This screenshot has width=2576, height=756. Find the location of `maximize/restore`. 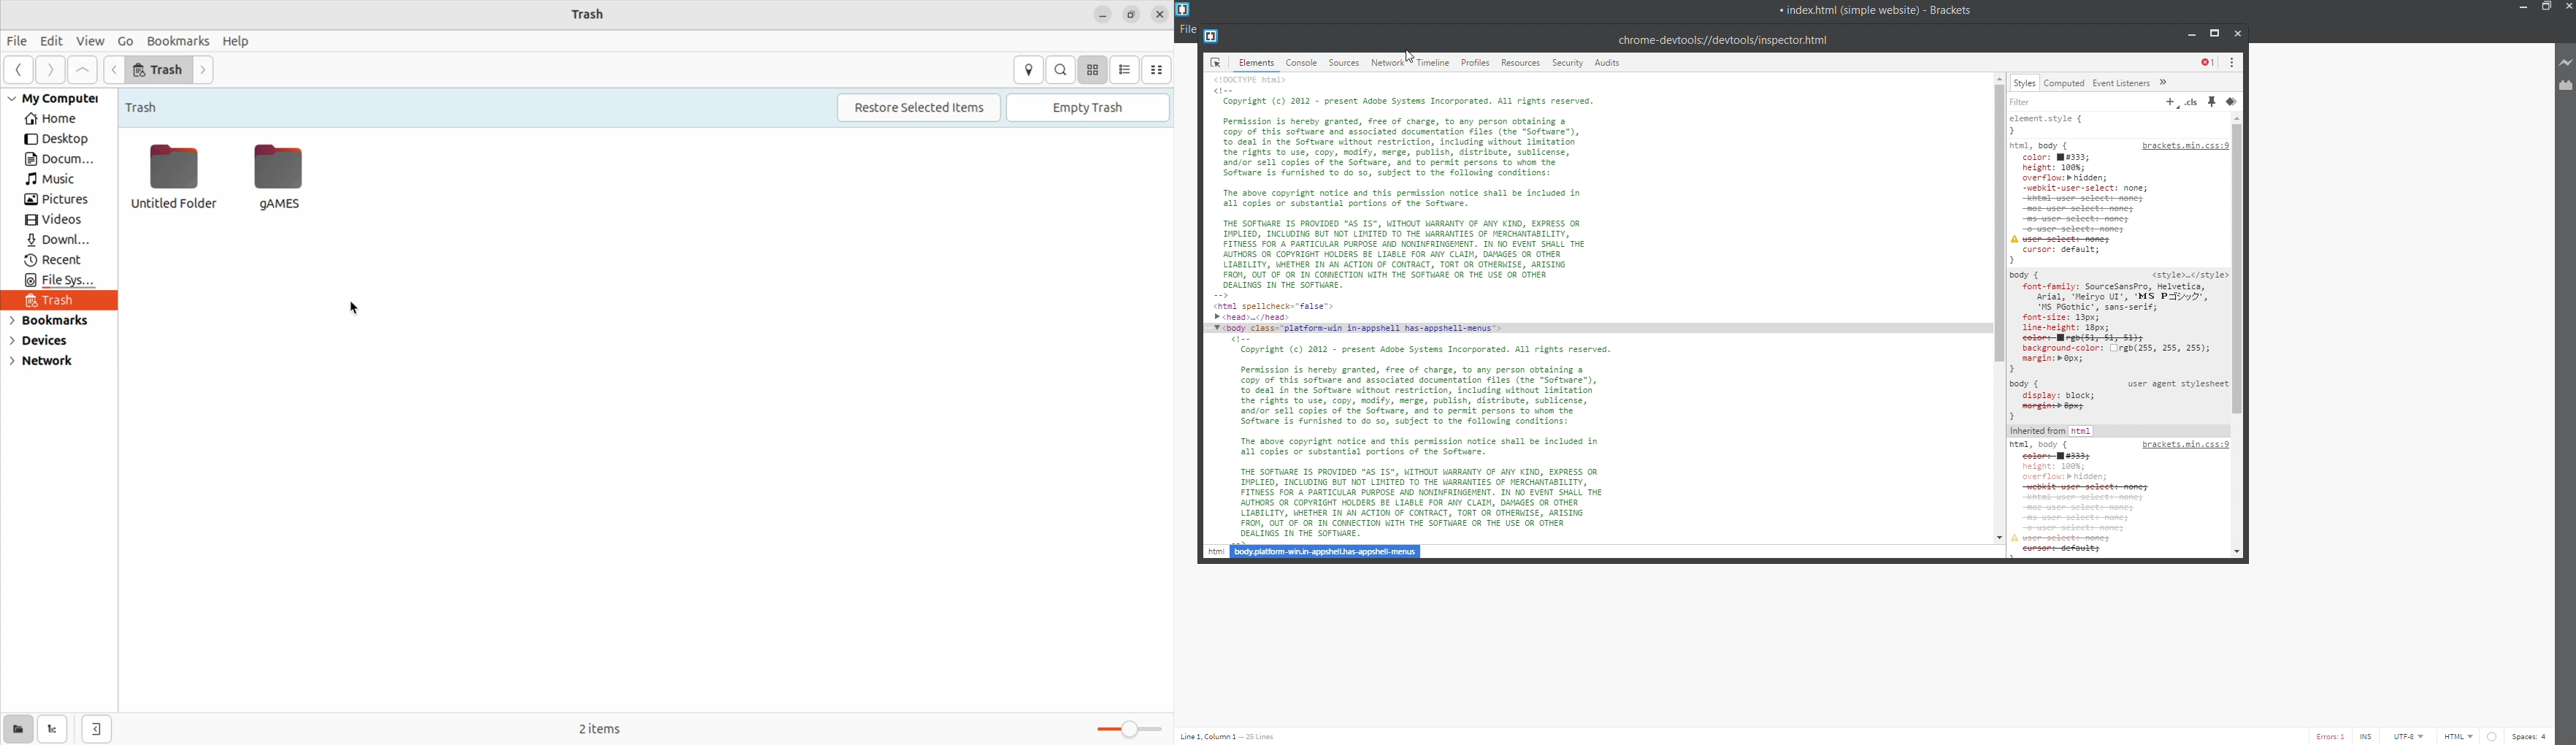

maximize/restore is located at coordinates (2548, 8).